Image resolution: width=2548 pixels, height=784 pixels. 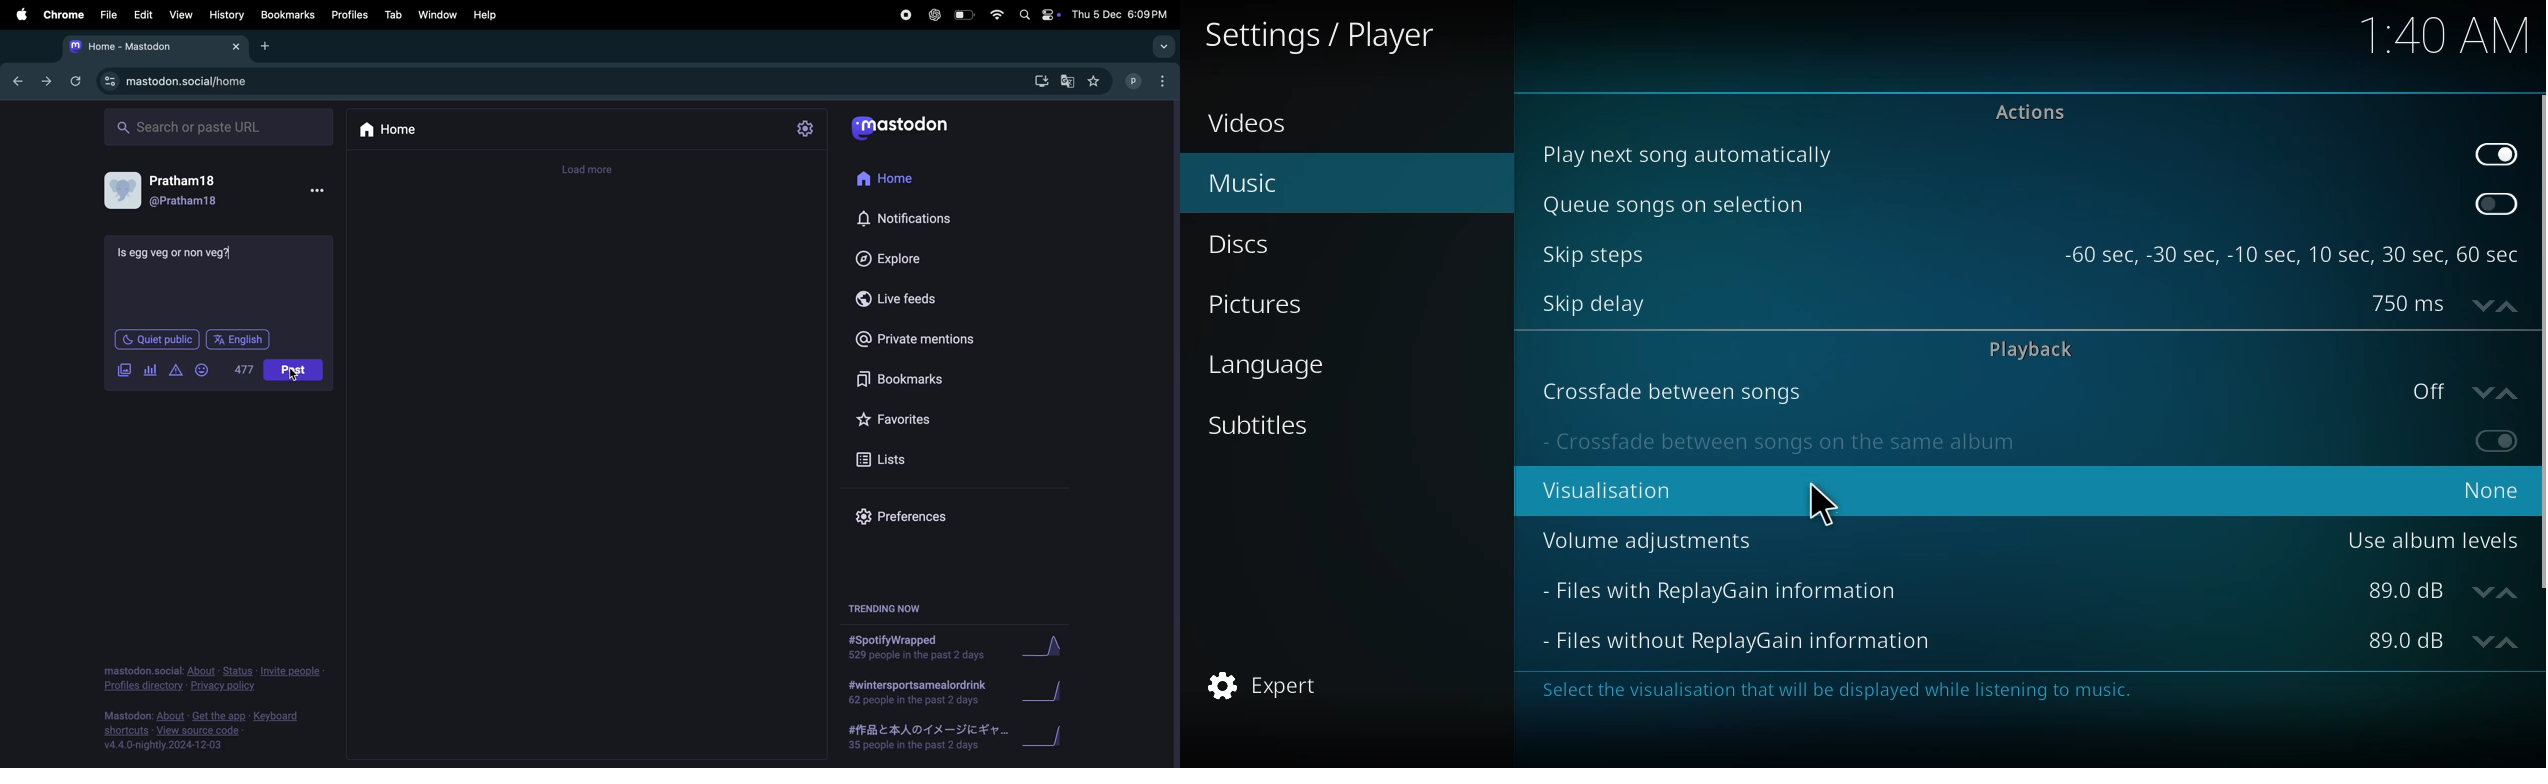 What do you see at coordinates (1123, 14) in the screenshot?
I see `date and time` at bounding box center [1123, 14].